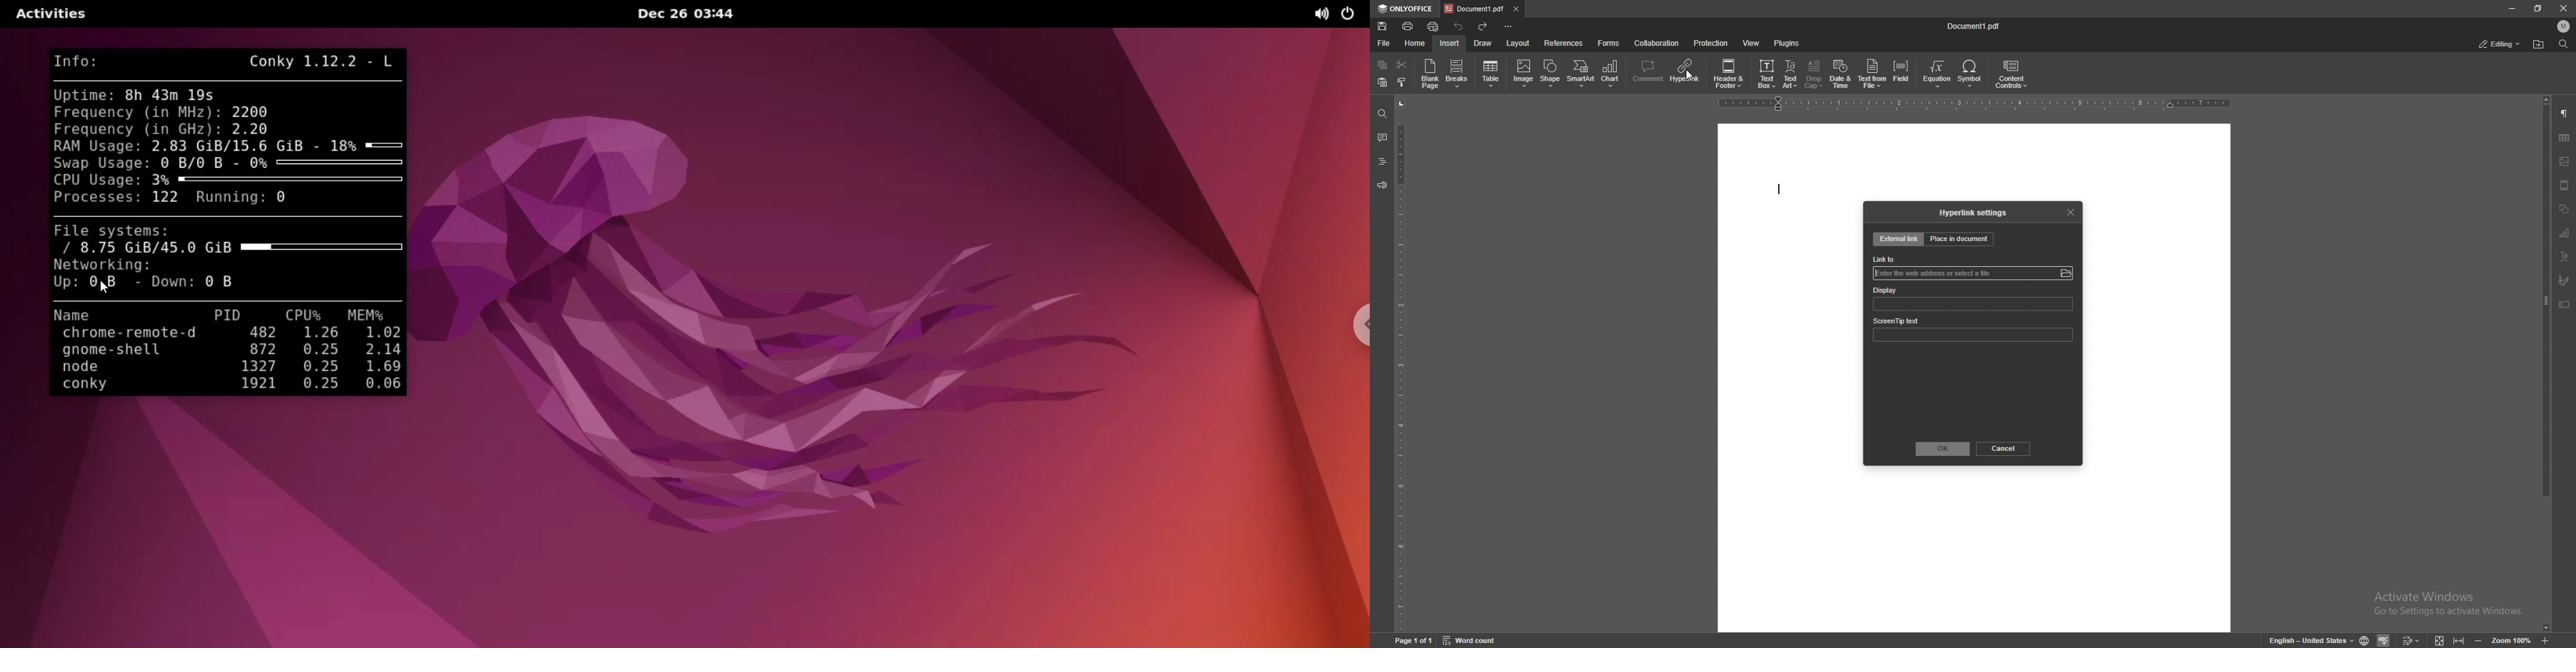  I want to click on zoom in, so click(2546, 640).